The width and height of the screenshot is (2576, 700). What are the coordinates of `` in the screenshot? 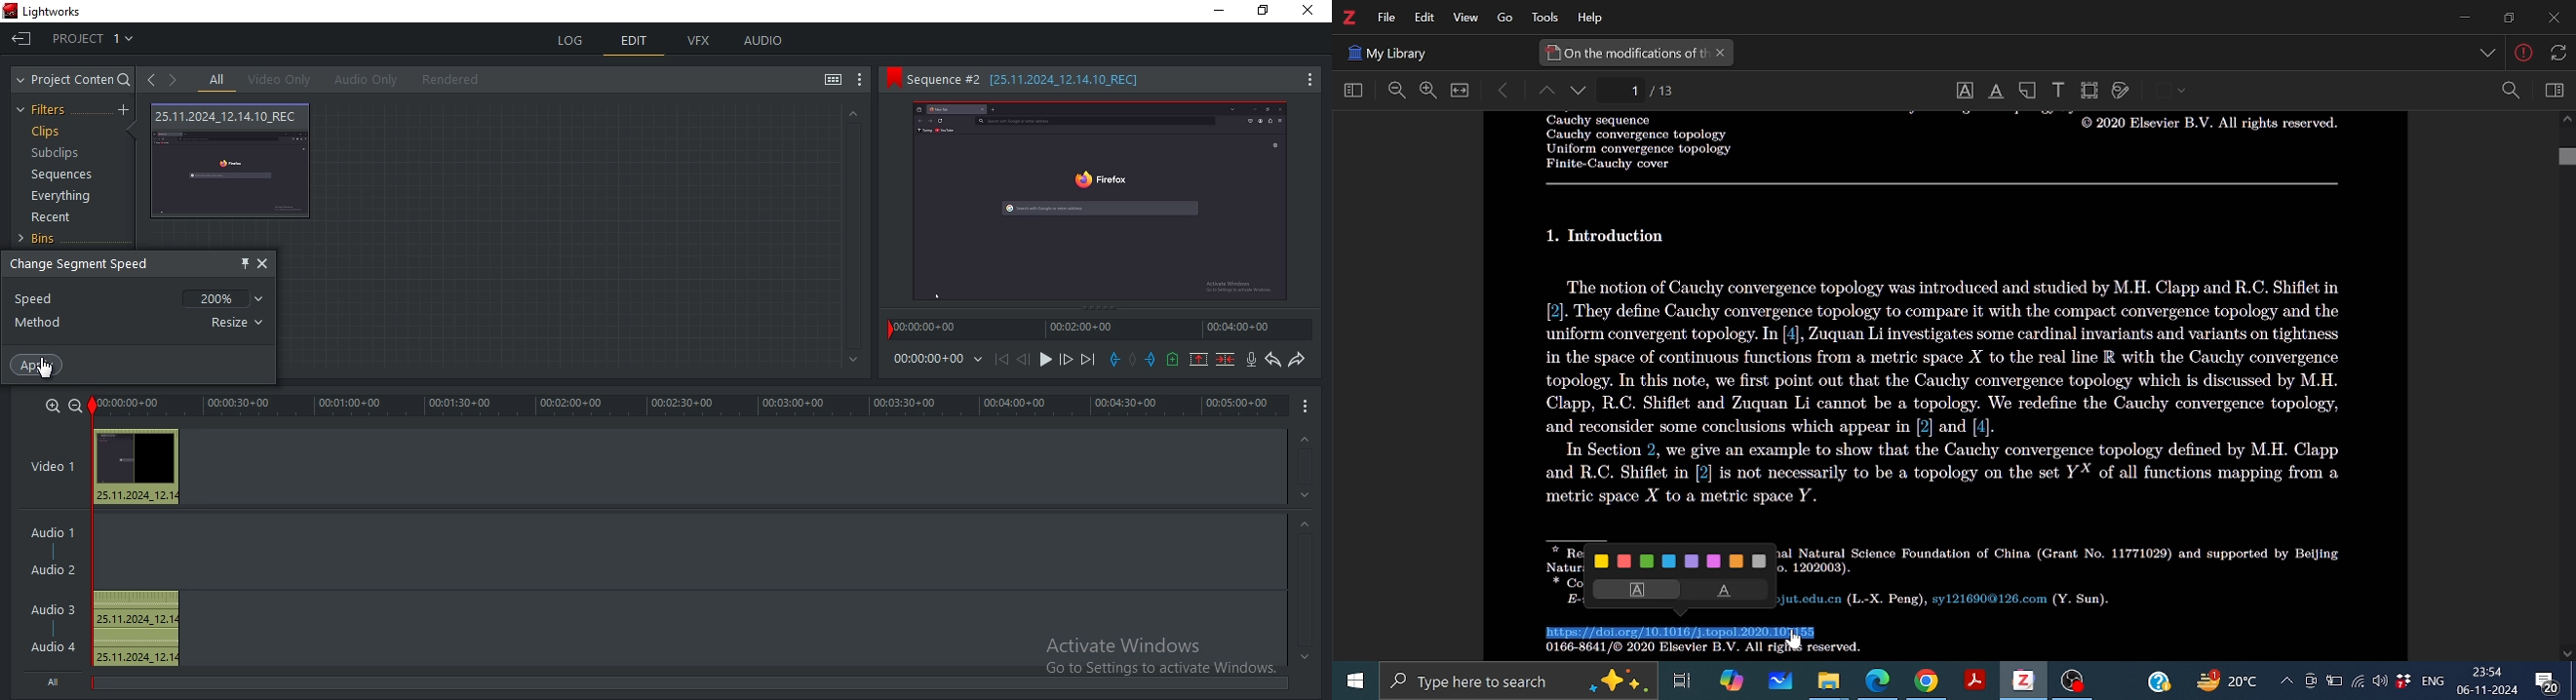 It's located at (1015, 361).